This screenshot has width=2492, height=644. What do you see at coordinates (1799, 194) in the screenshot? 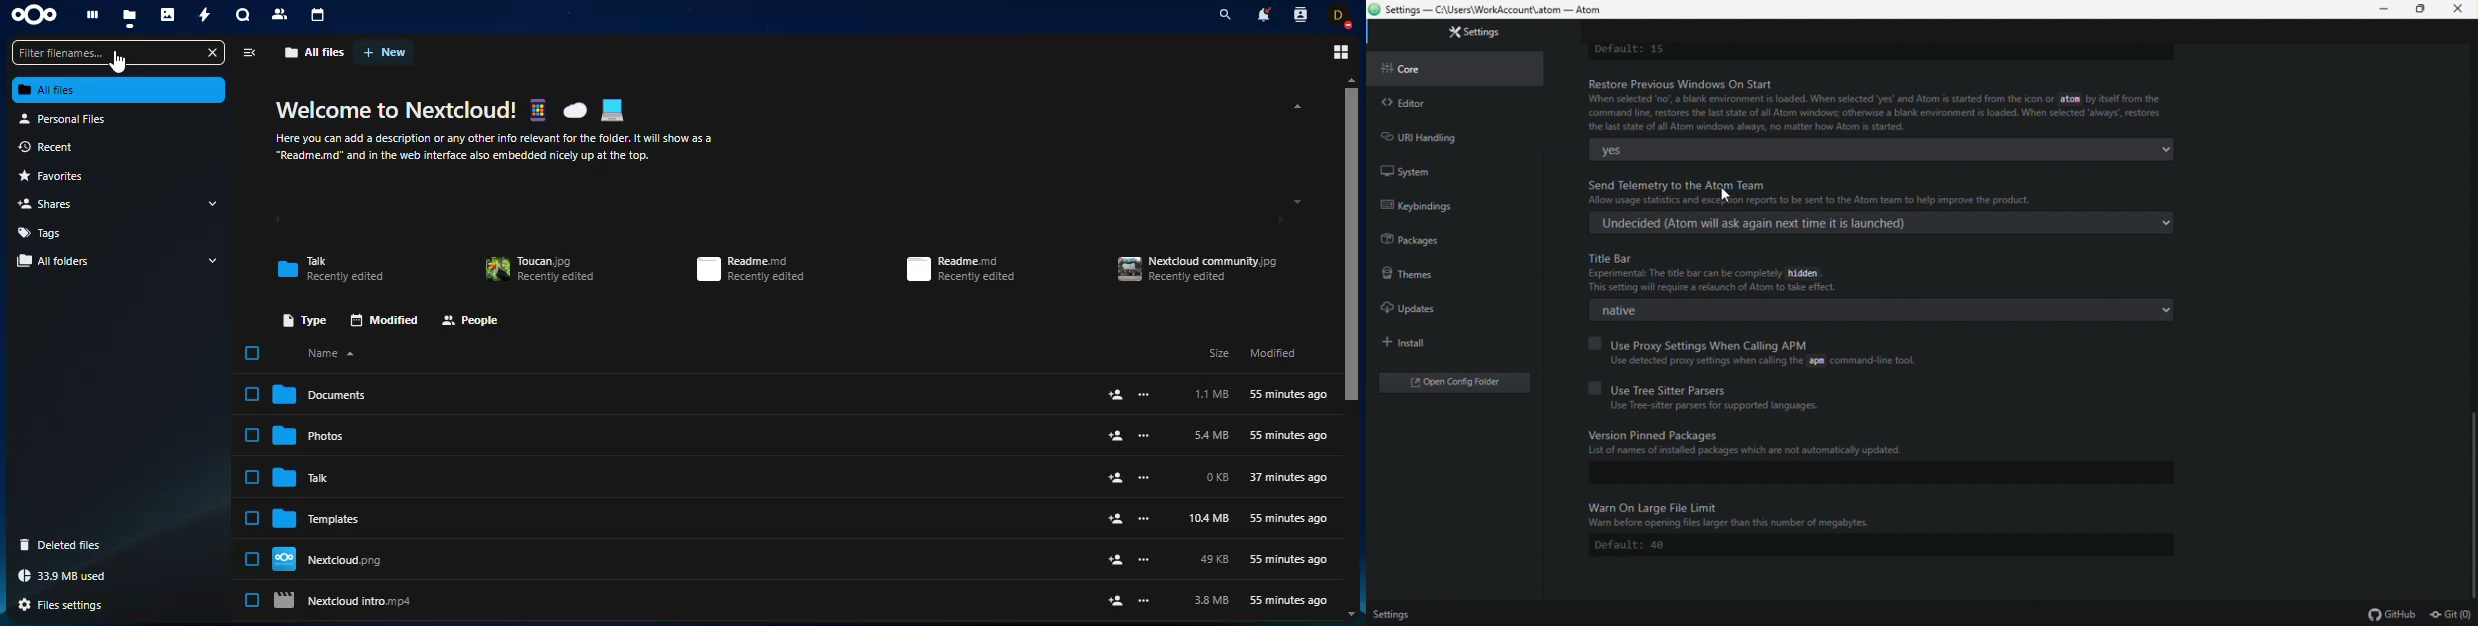
I see `Send Telemetry to the Atom Team Allow usage statistics and exception reports to be sent to the Atom to help improve the product` at bounding box center [1799, 194].